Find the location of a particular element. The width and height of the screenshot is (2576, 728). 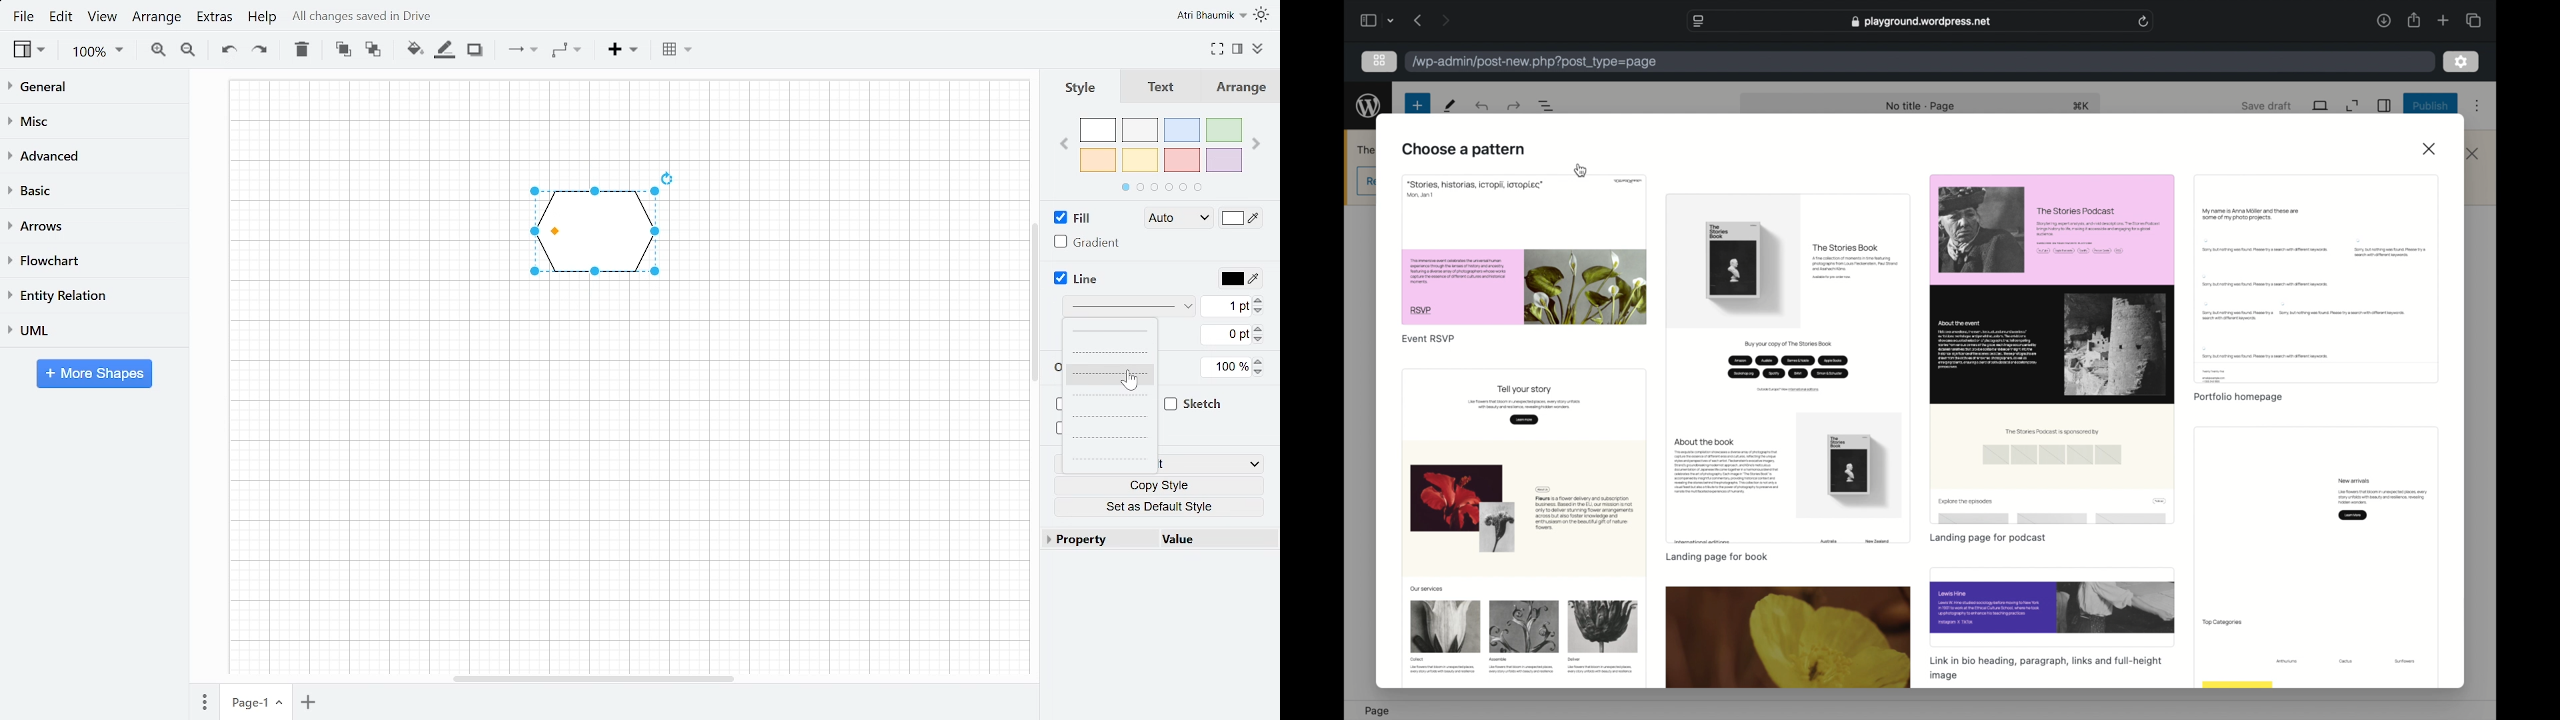

Insert is located at coordinates (622, 51).